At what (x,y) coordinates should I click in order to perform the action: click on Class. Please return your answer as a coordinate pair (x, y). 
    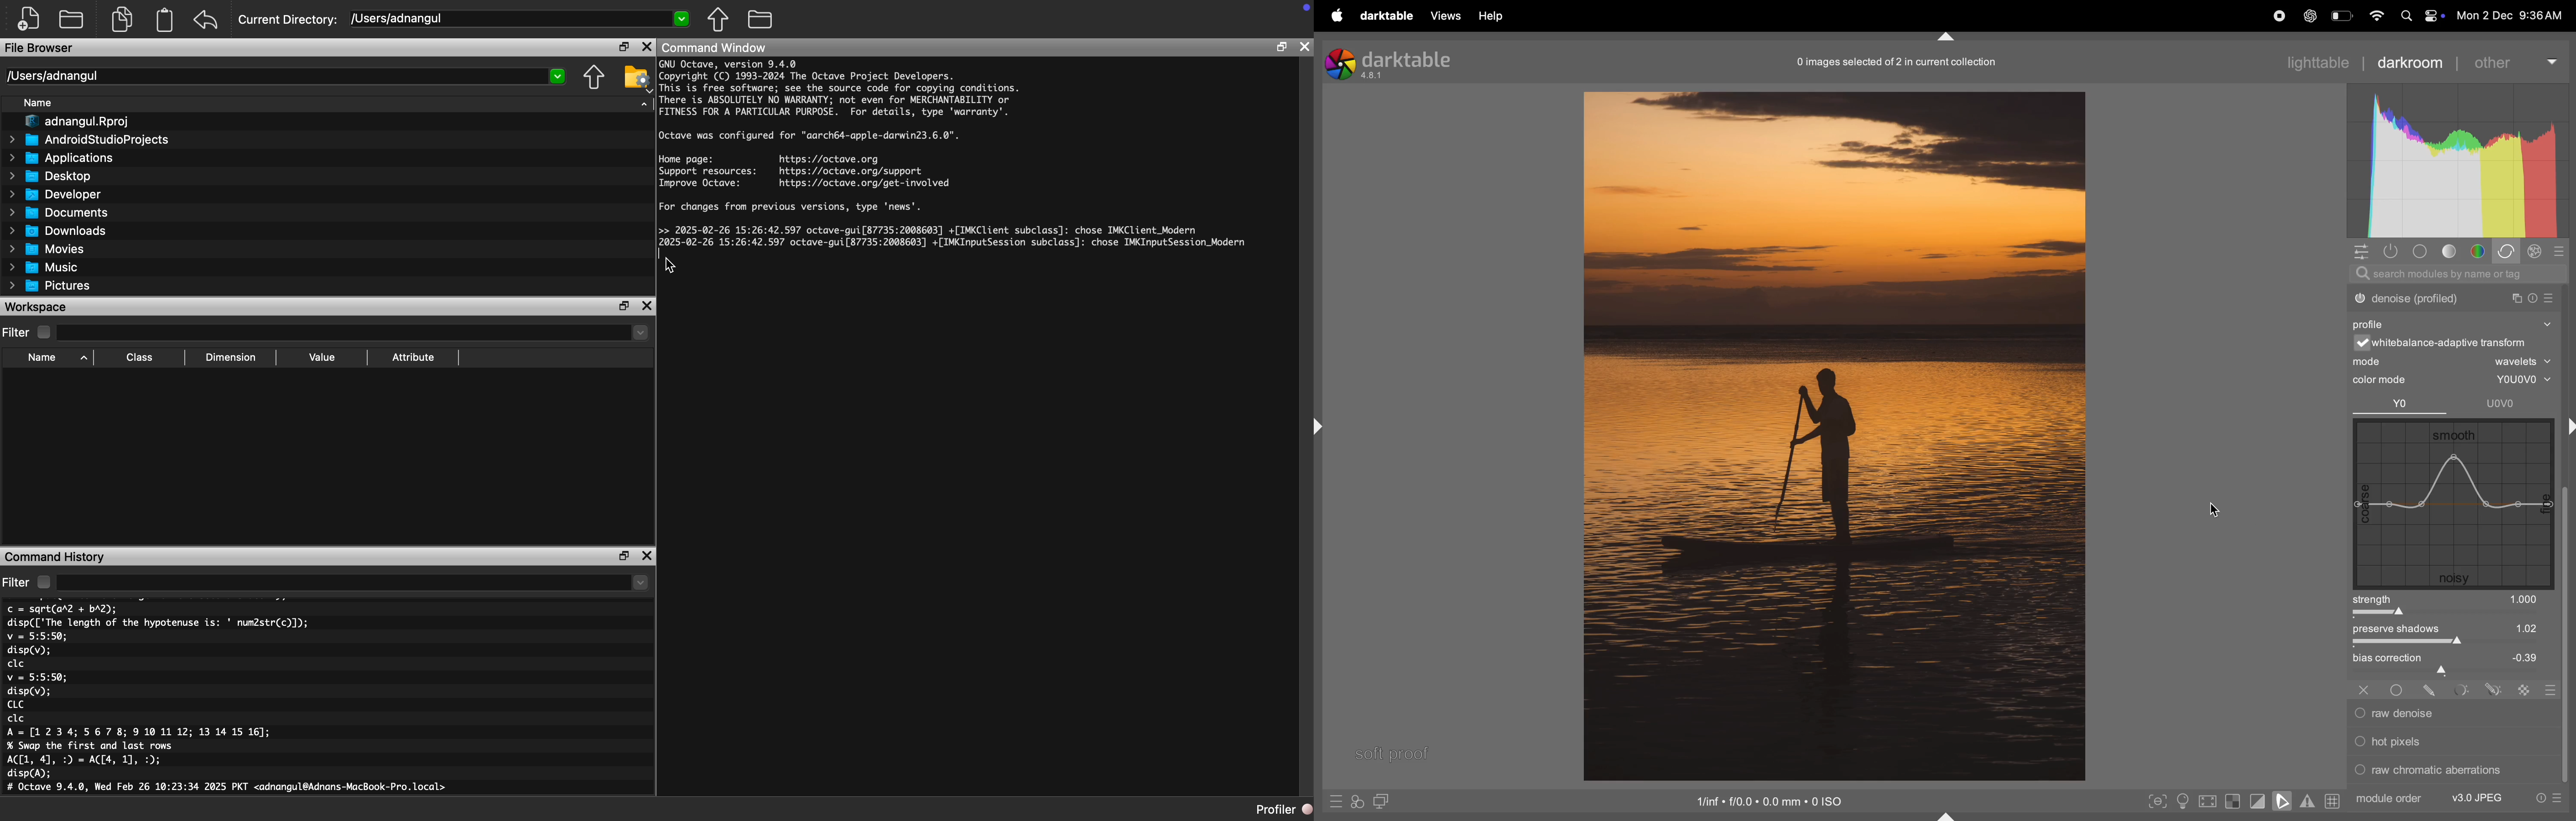
    Looking at the image, I should click on (140, 359).